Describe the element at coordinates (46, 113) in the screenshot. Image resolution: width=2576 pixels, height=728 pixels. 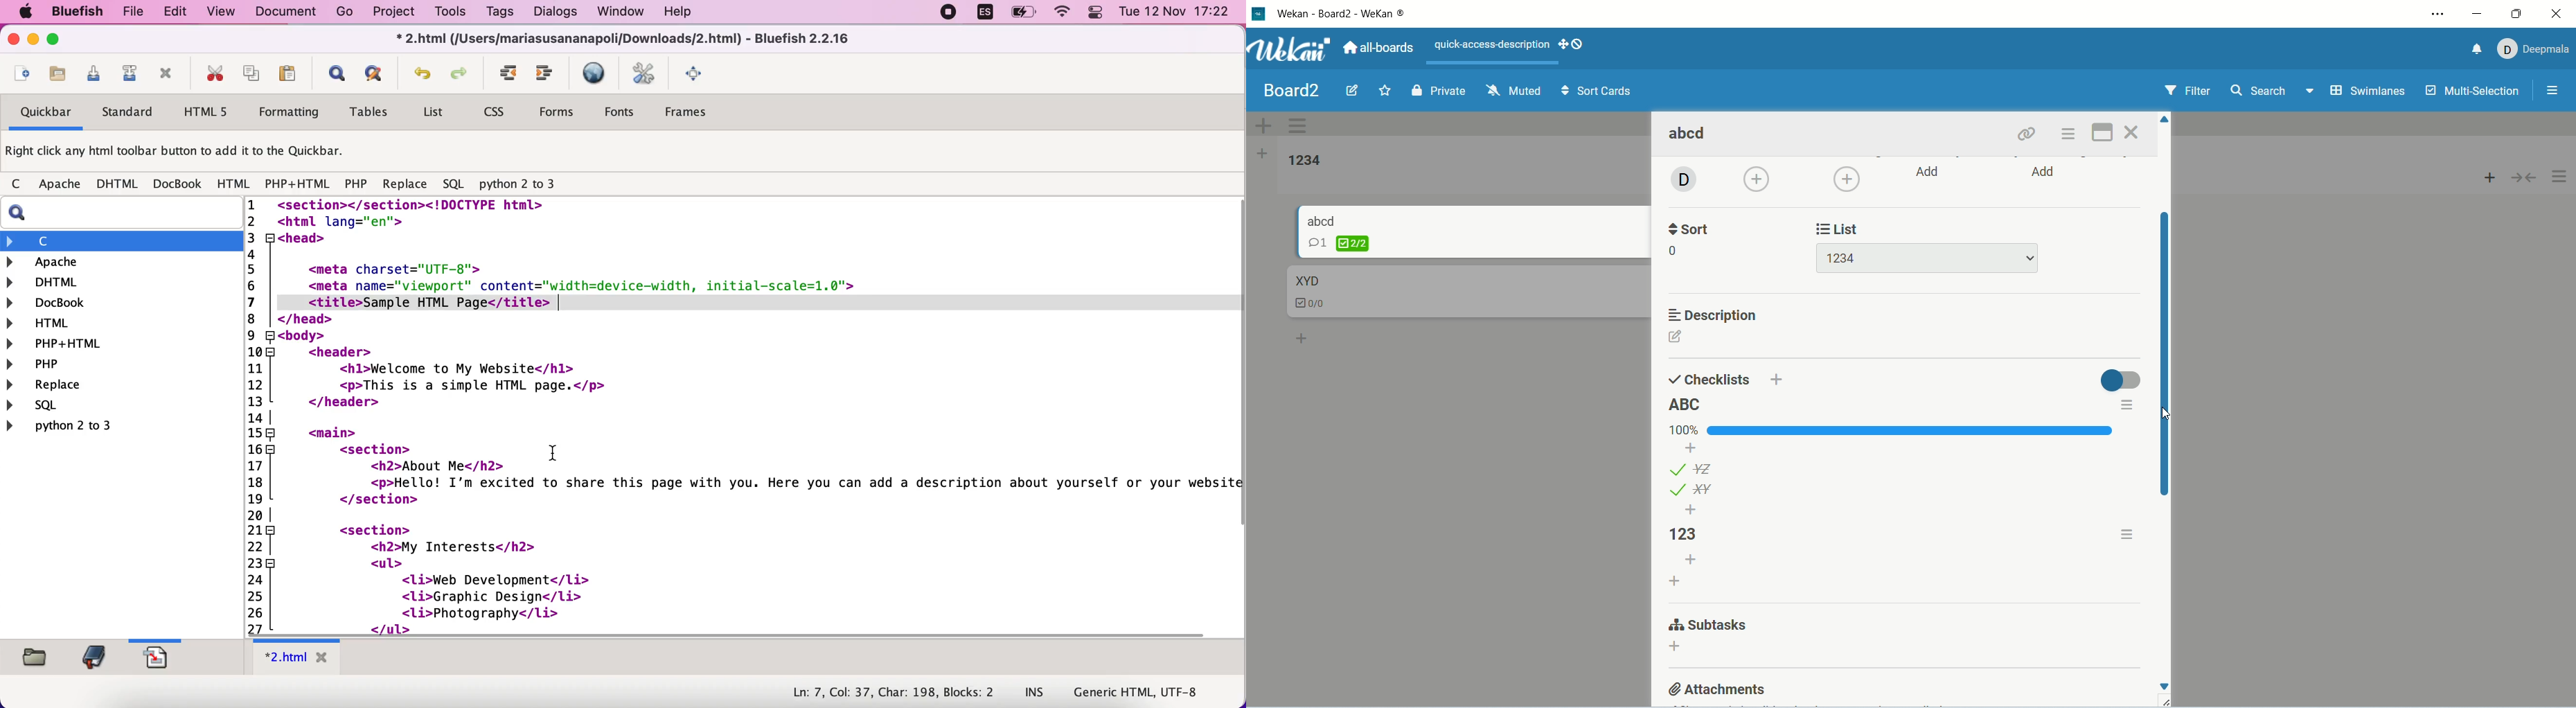
I see `quickbar` at that location.